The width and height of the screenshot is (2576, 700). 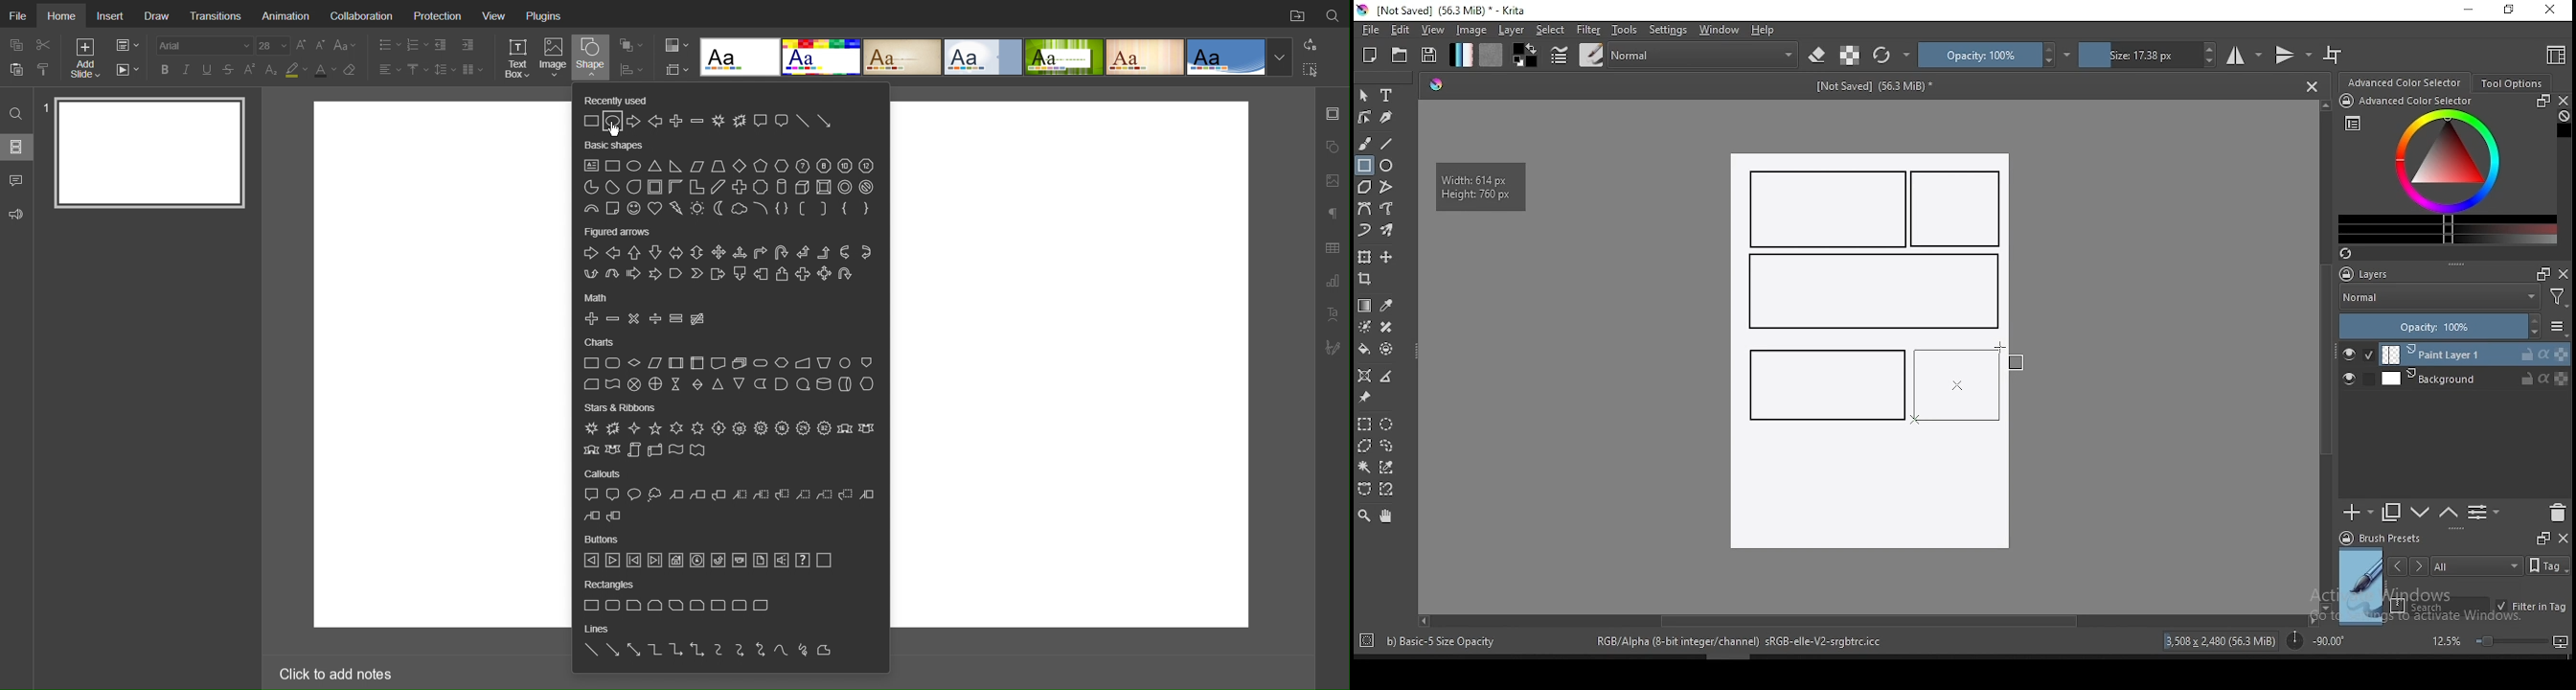 I want to click on , so click(x=2293, y=53).